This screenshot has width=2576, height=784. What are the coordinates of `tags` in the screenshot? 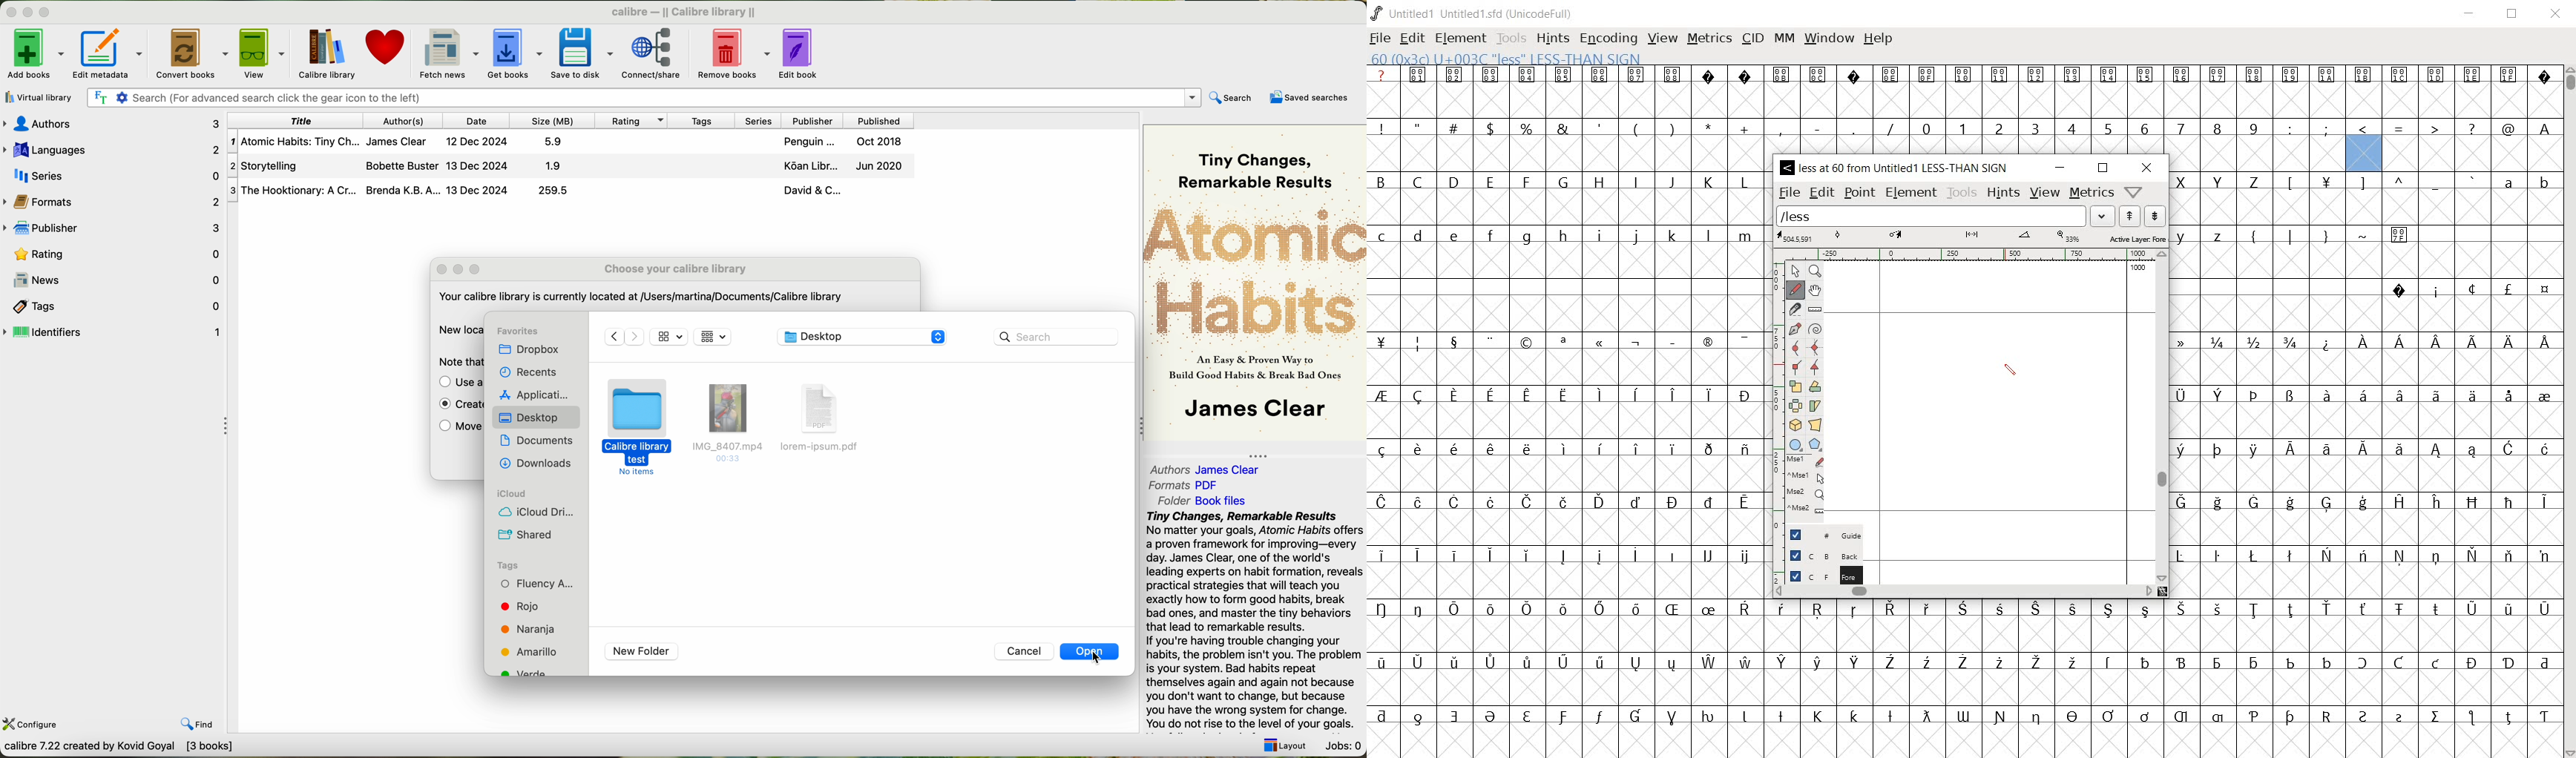 It's located at (700, 120).